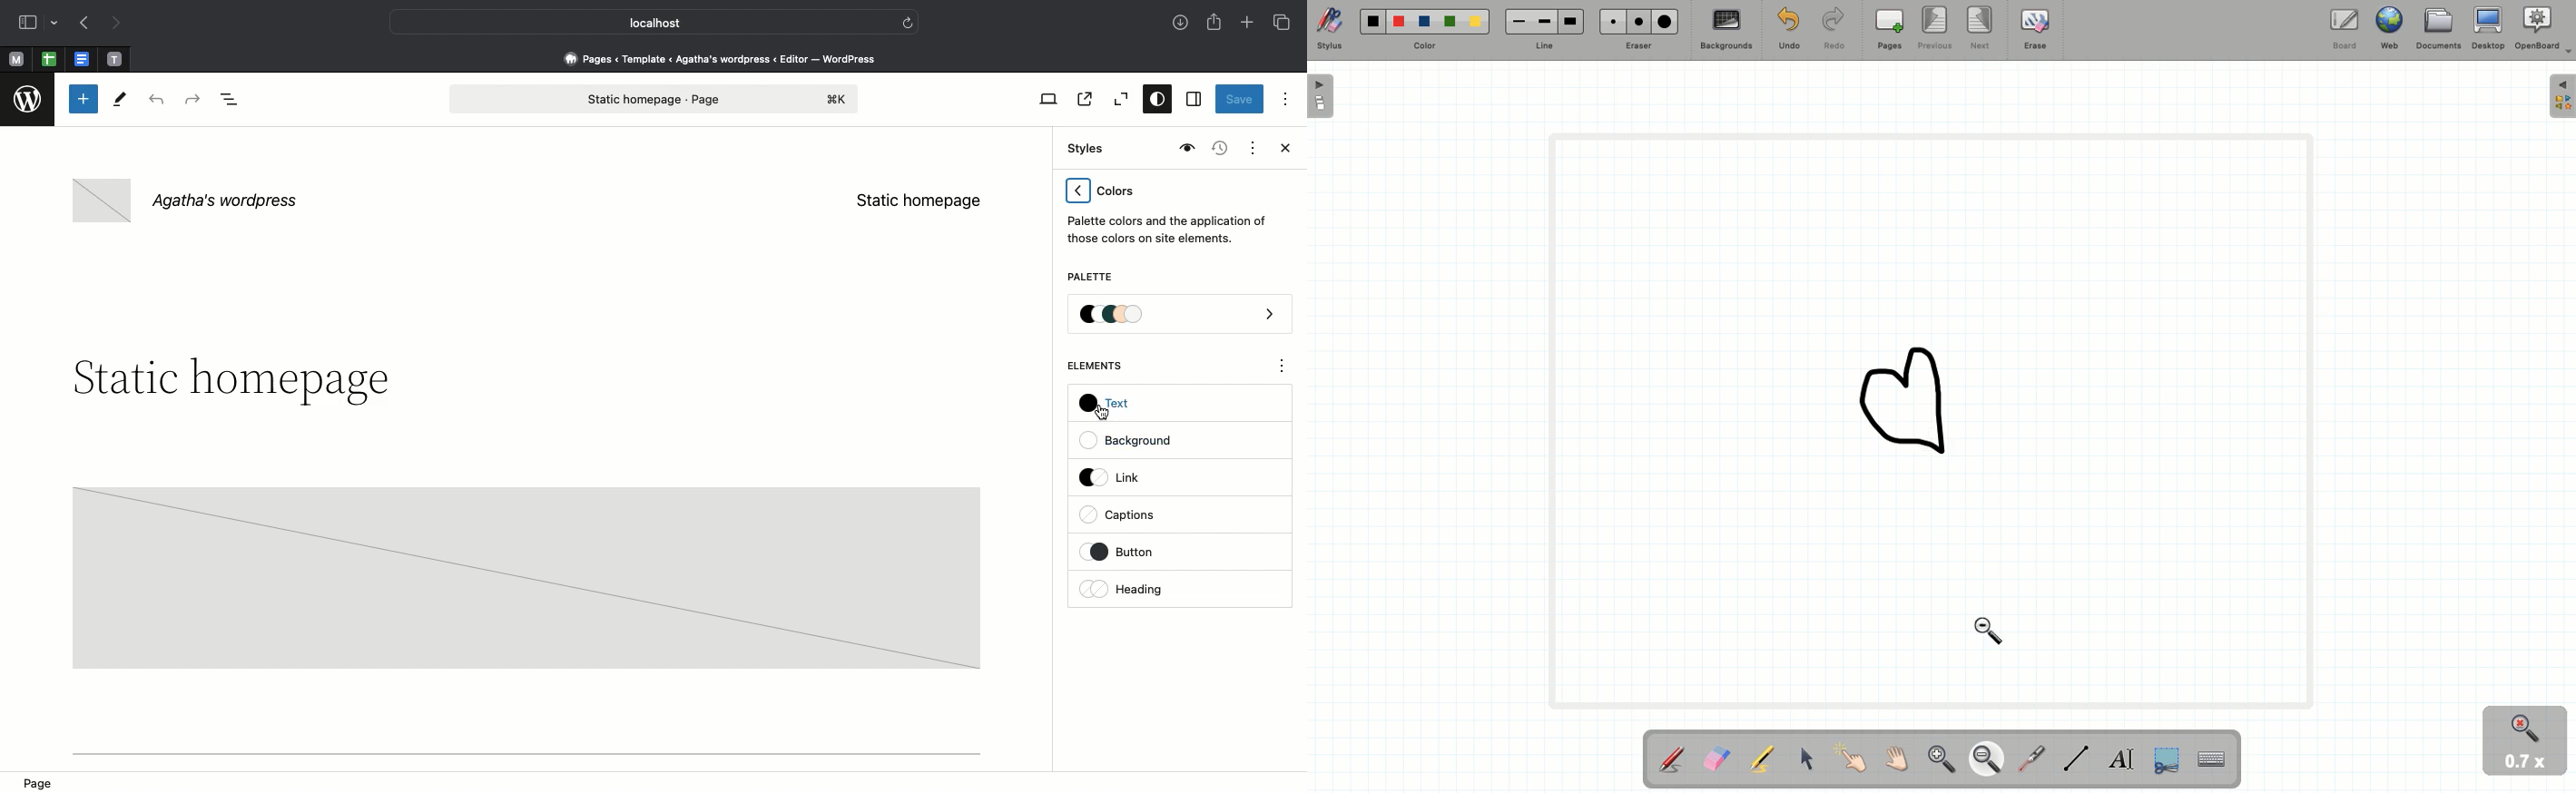 This screenshot has width=2576, height=812. I want to click on Save, so click(1240, 101).